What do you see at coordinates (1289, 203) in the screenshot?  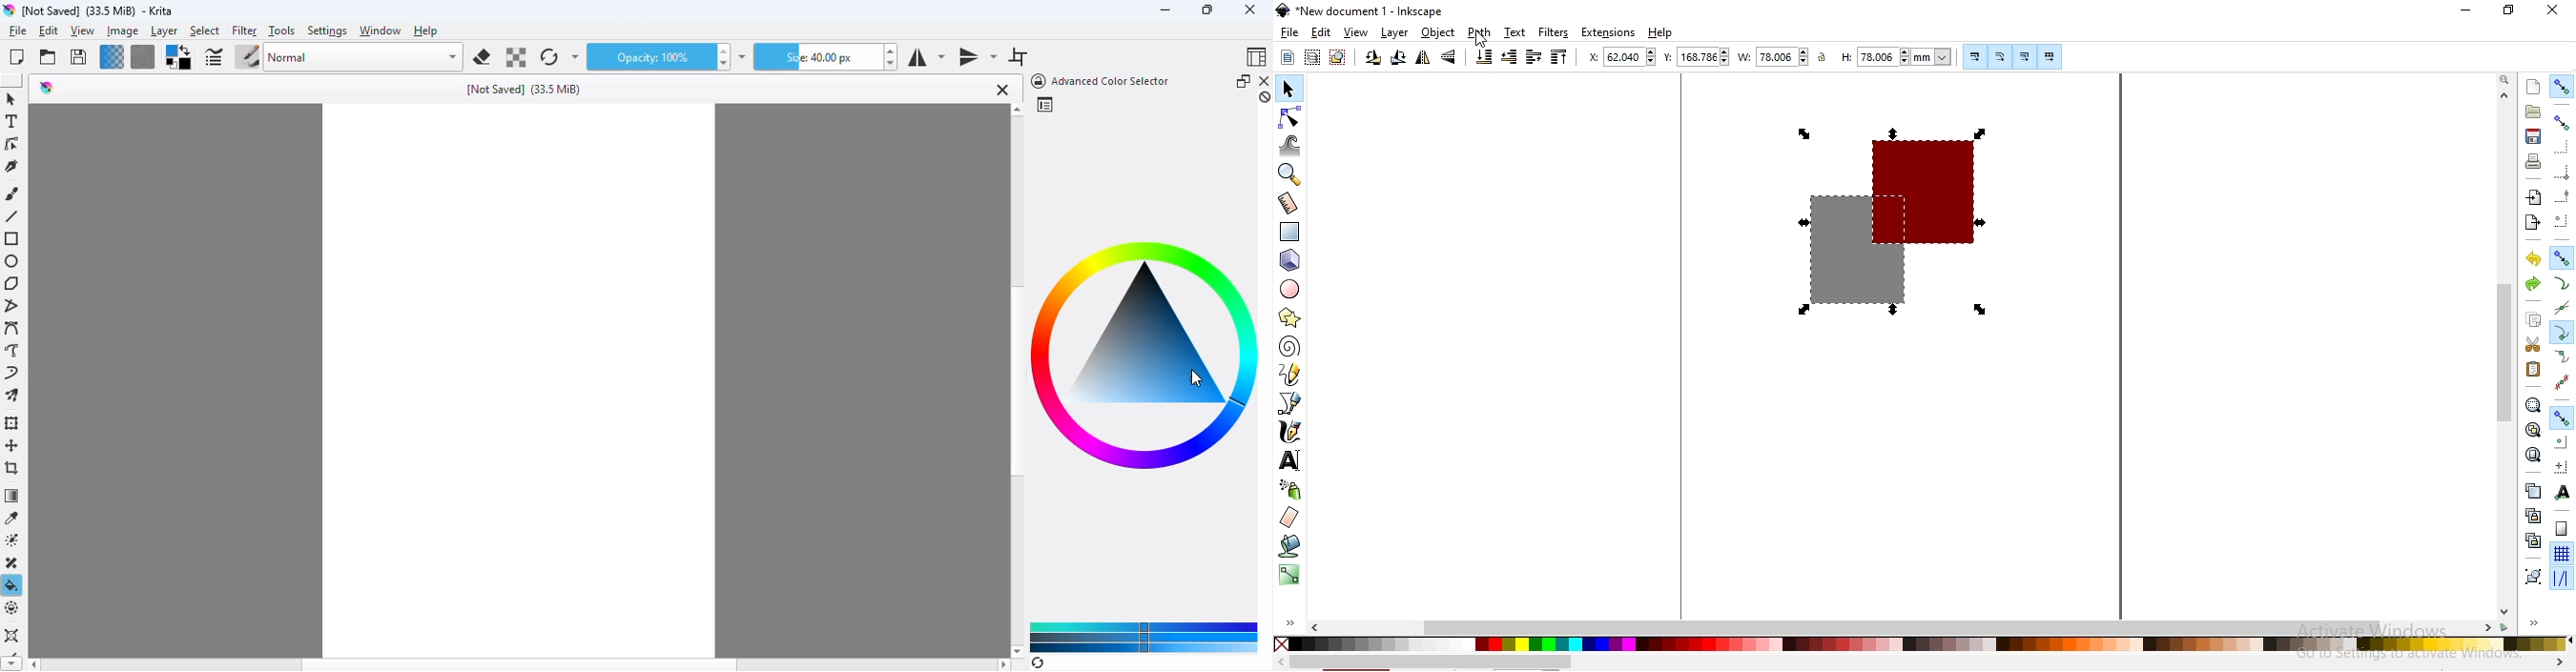 I see `measurement tool` at bounding box center [1289, 203].